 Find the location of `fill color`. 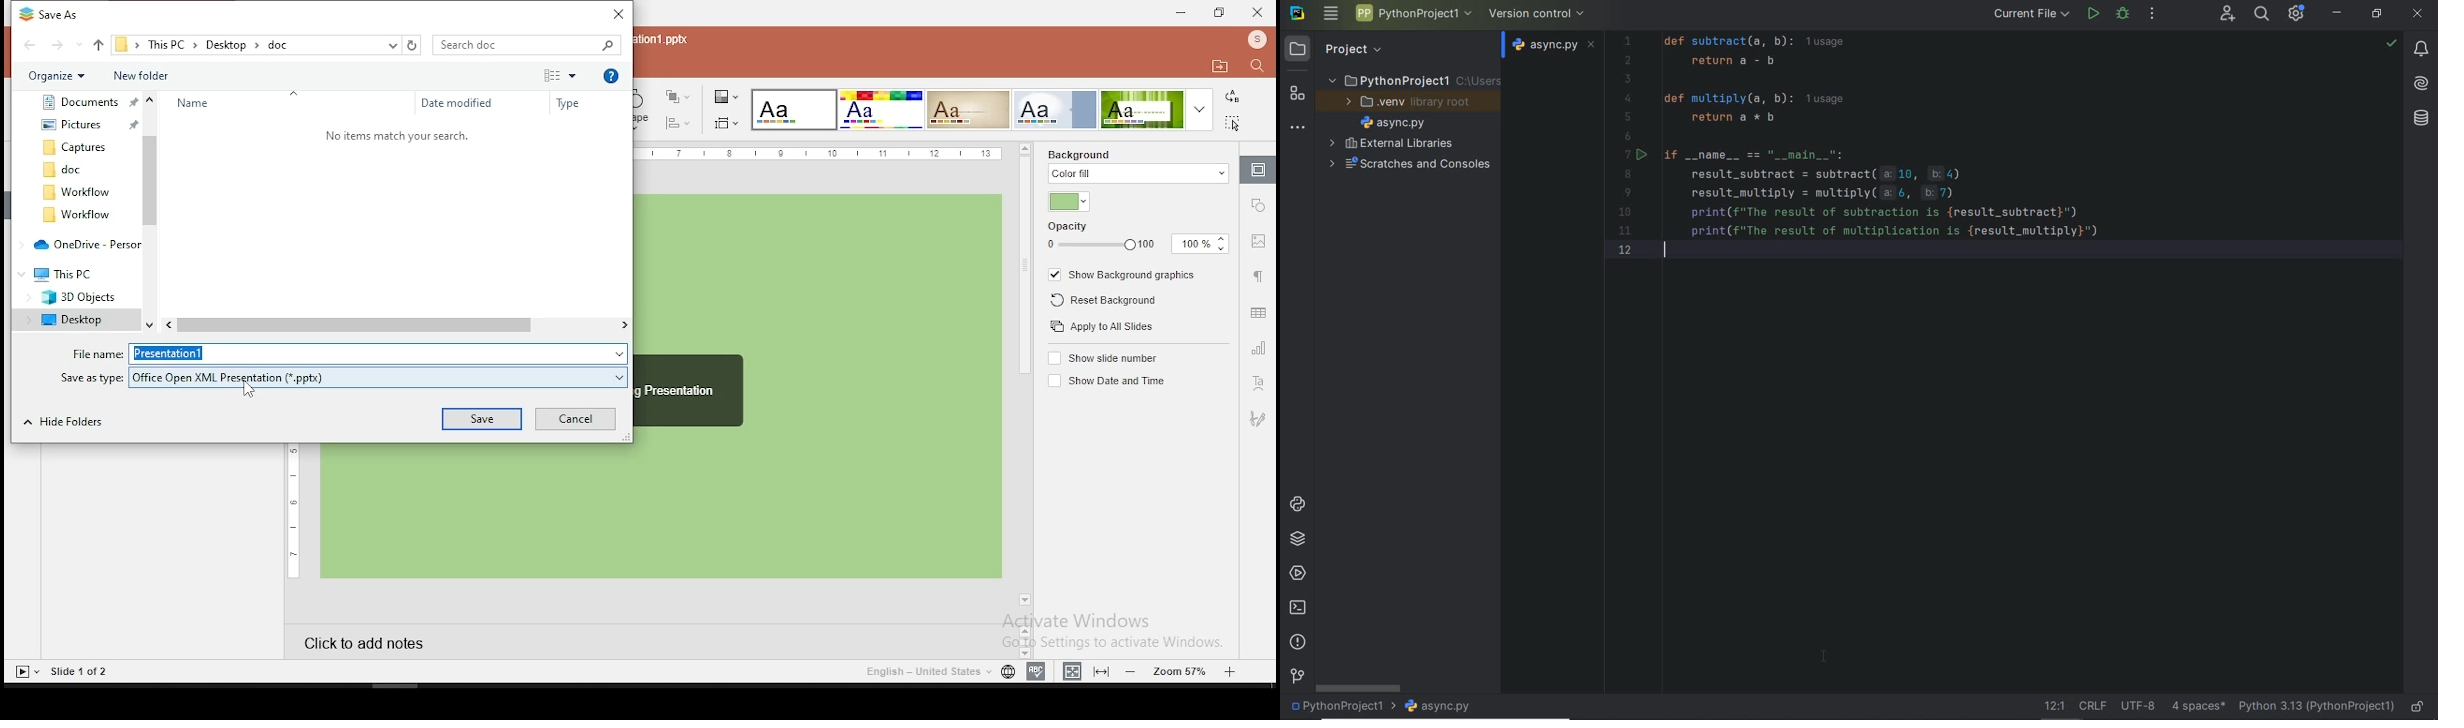

fill color is located at coordinates (1068, 202).